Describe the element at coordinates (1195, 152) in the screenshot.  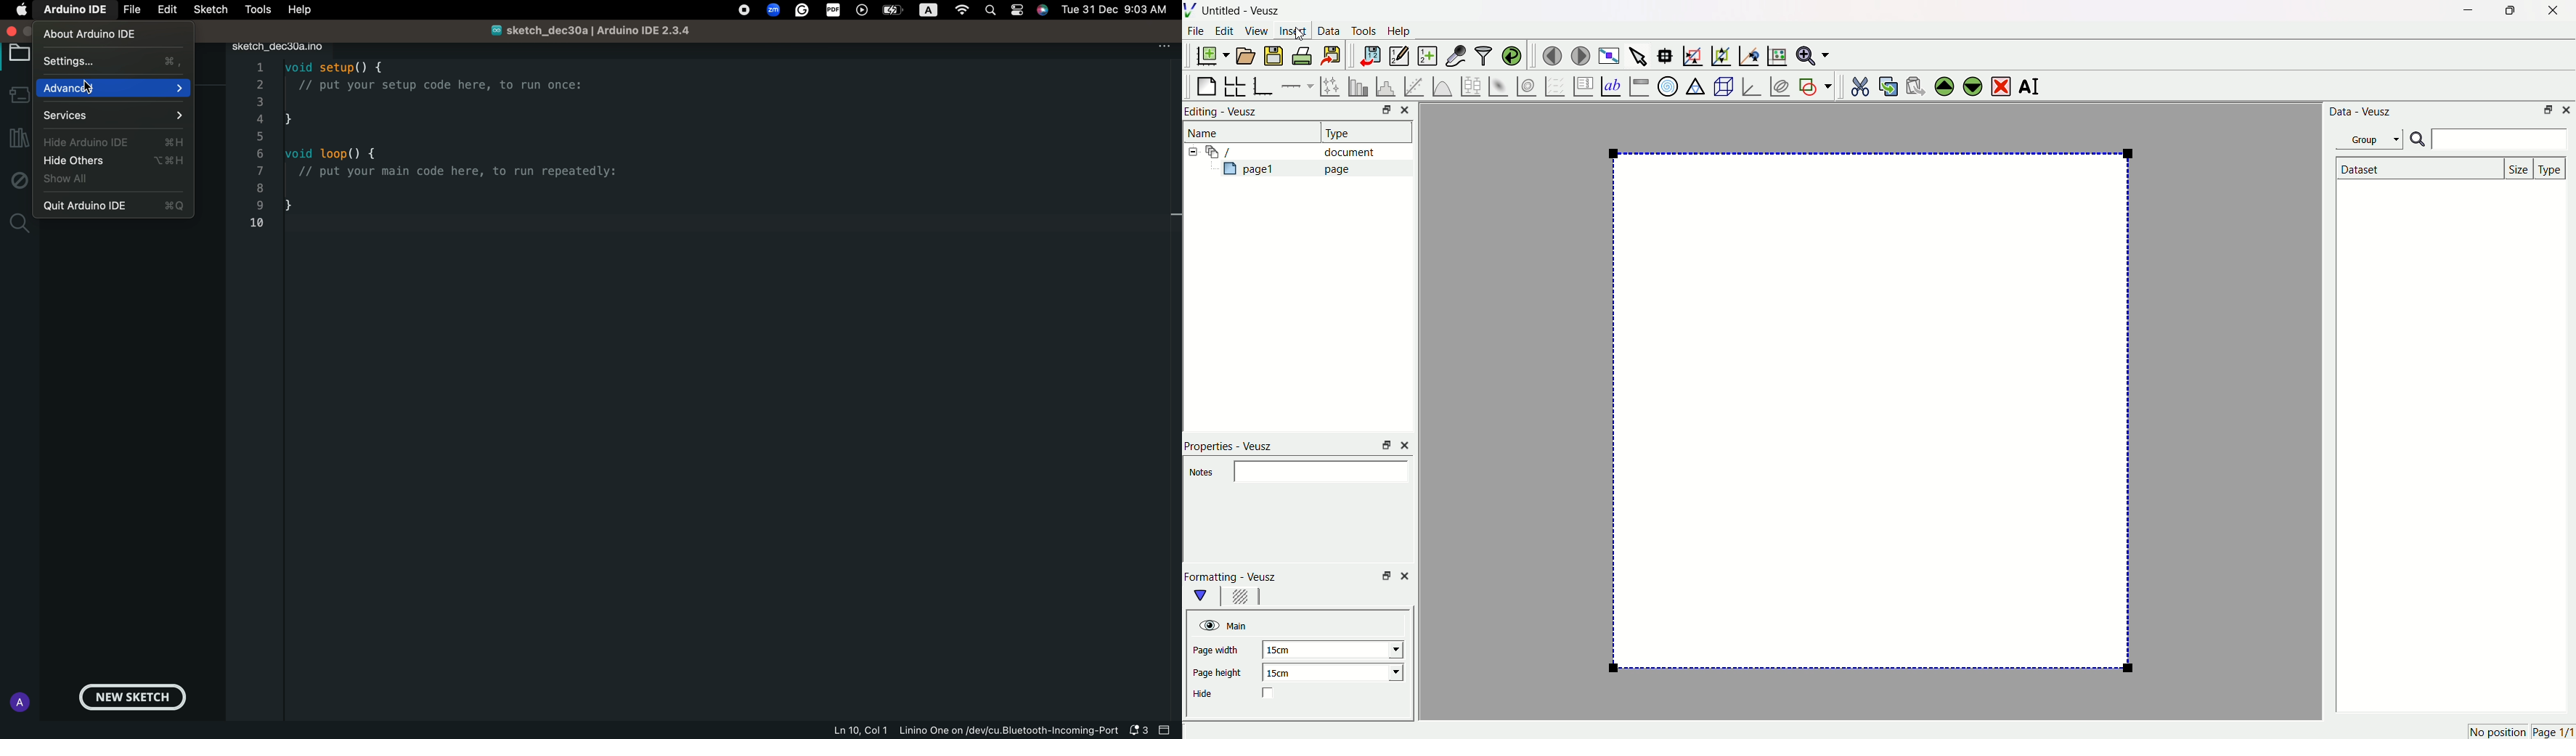
I see `collapse` at that location.